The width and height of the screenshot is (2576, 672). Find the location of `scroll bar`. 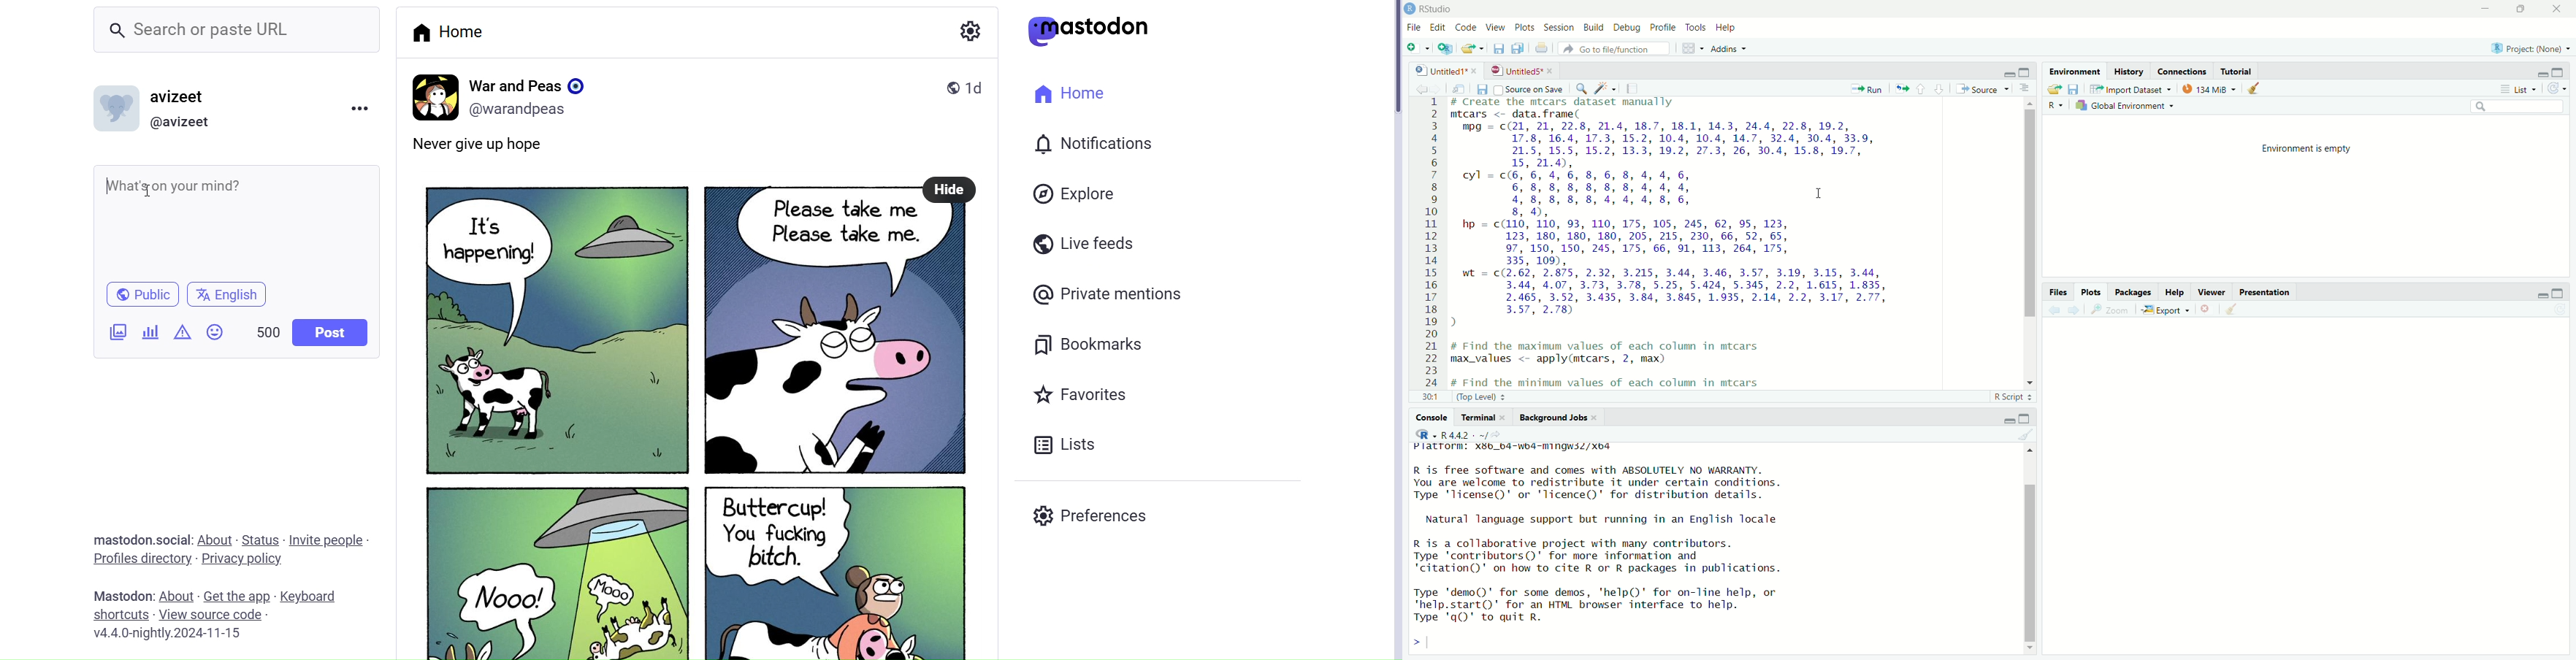

scroll bar is located at coordinates (2025, 549).